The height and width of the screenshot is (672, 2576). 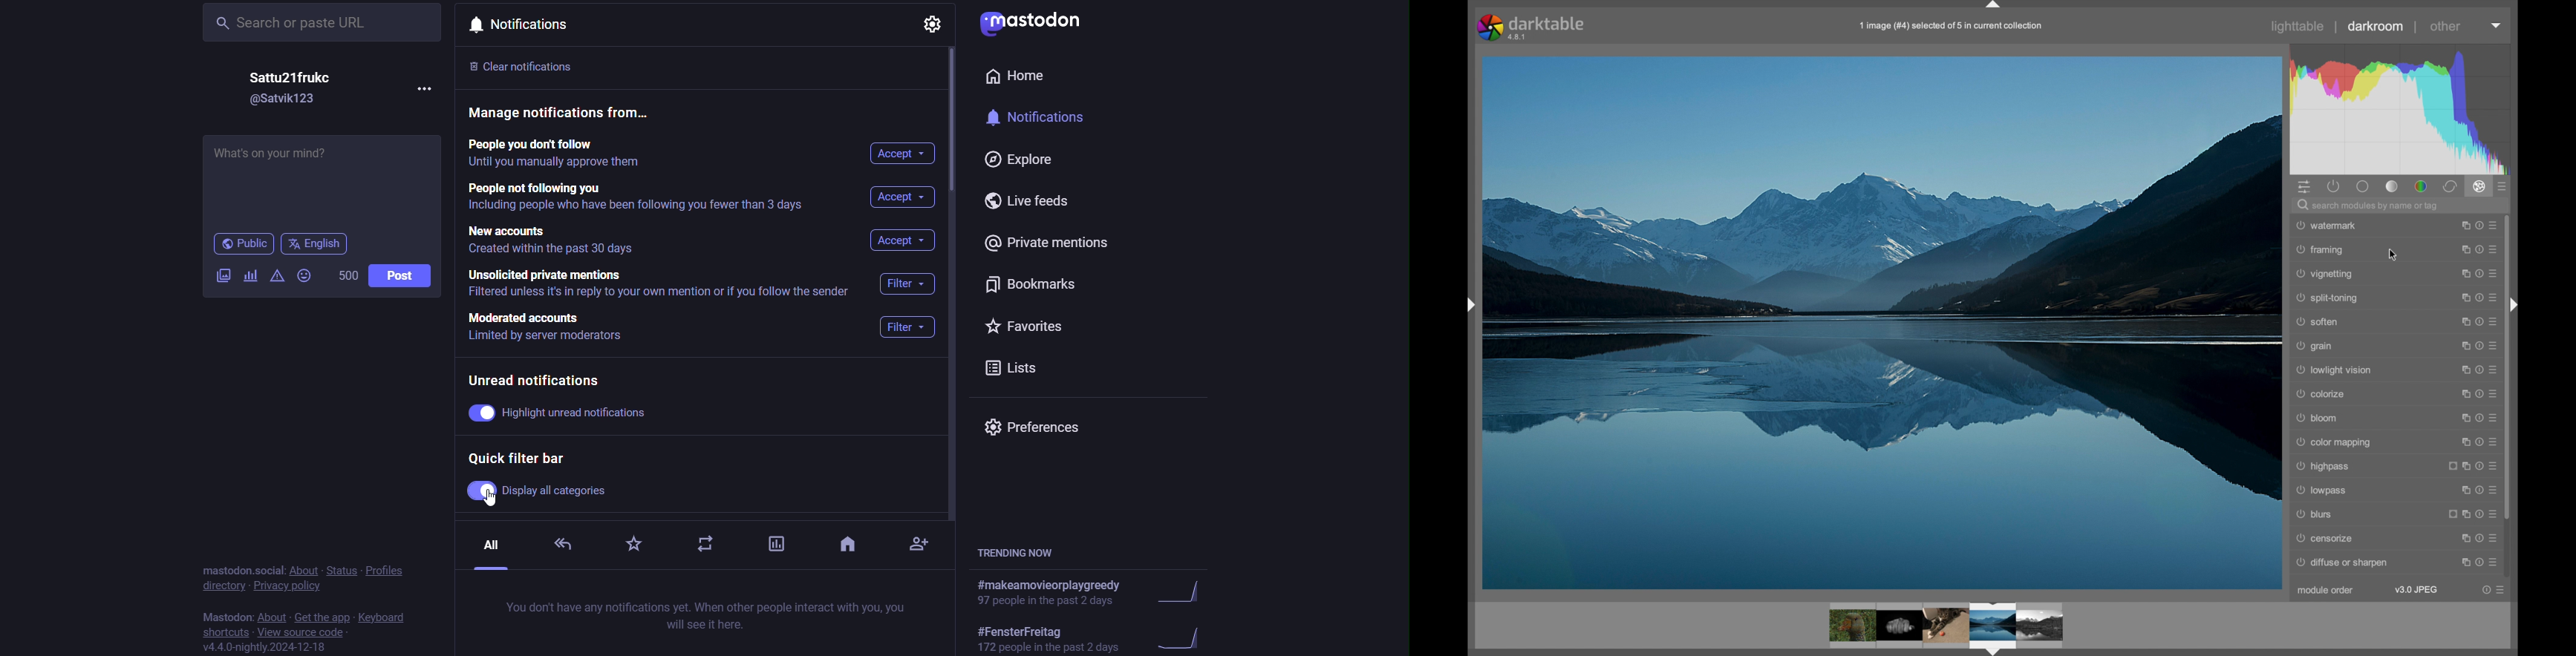 I want to click on module order, so click(x=2326, y=590).